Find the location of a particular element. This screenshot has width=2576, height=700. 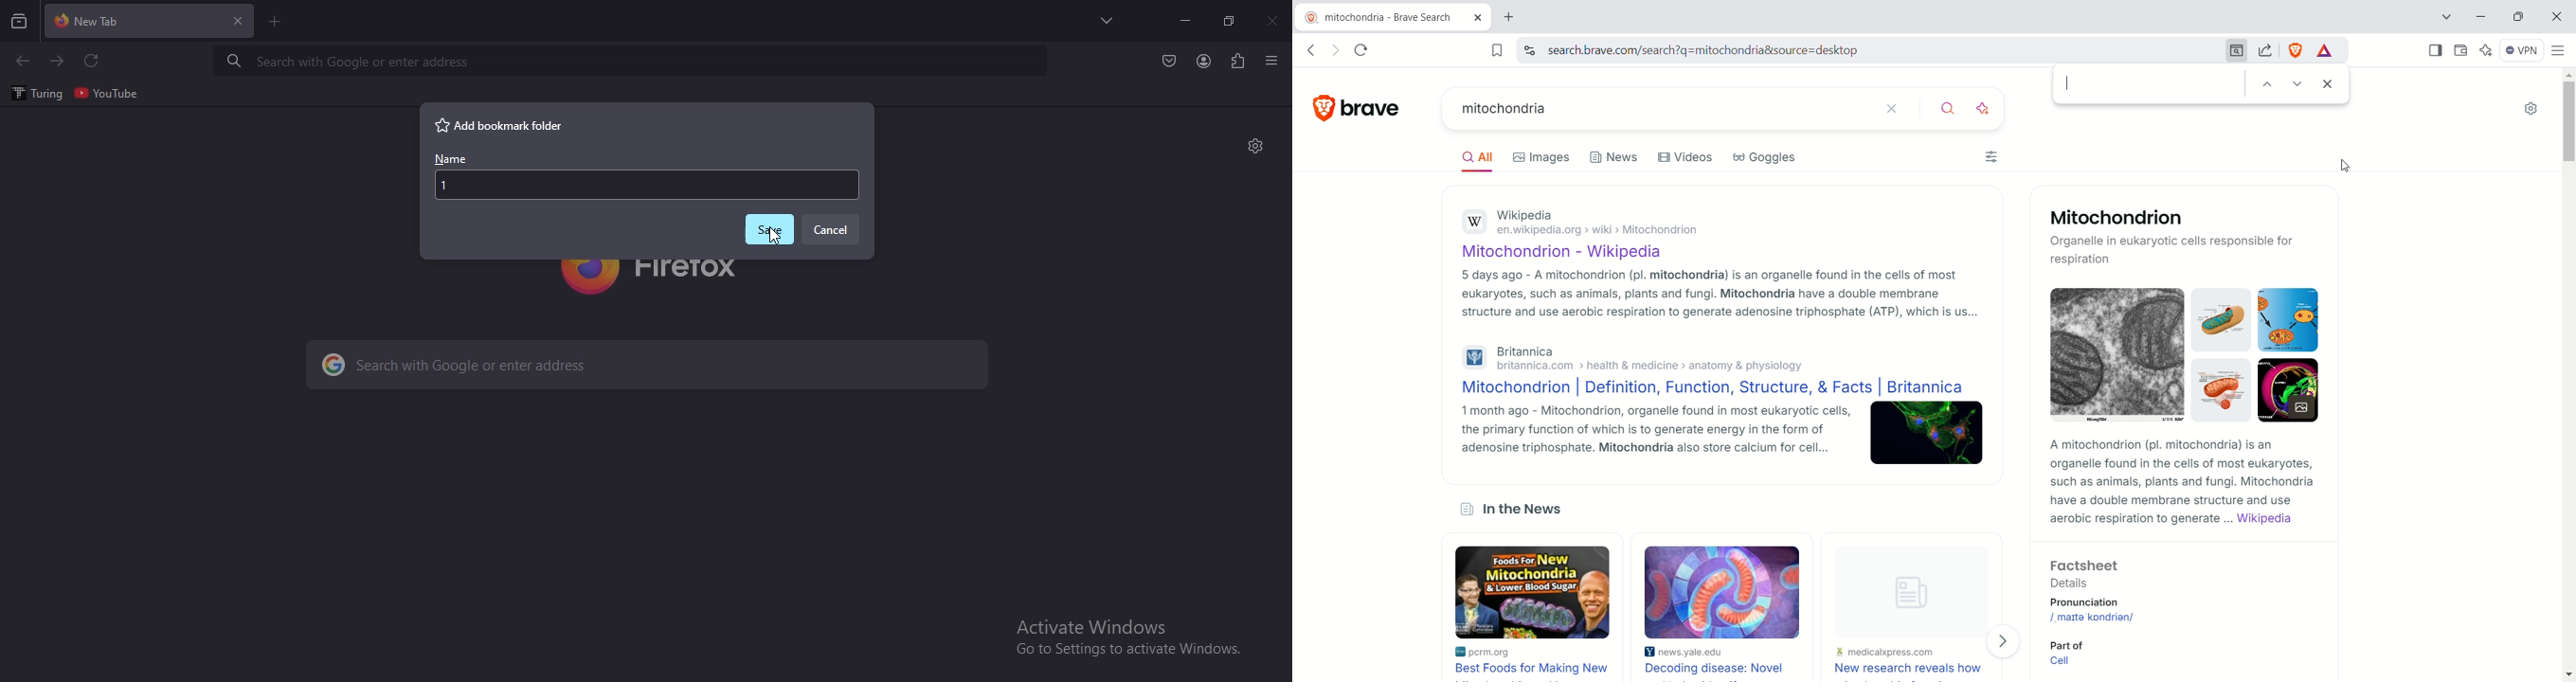

turing is located at coordinates (35, 94).